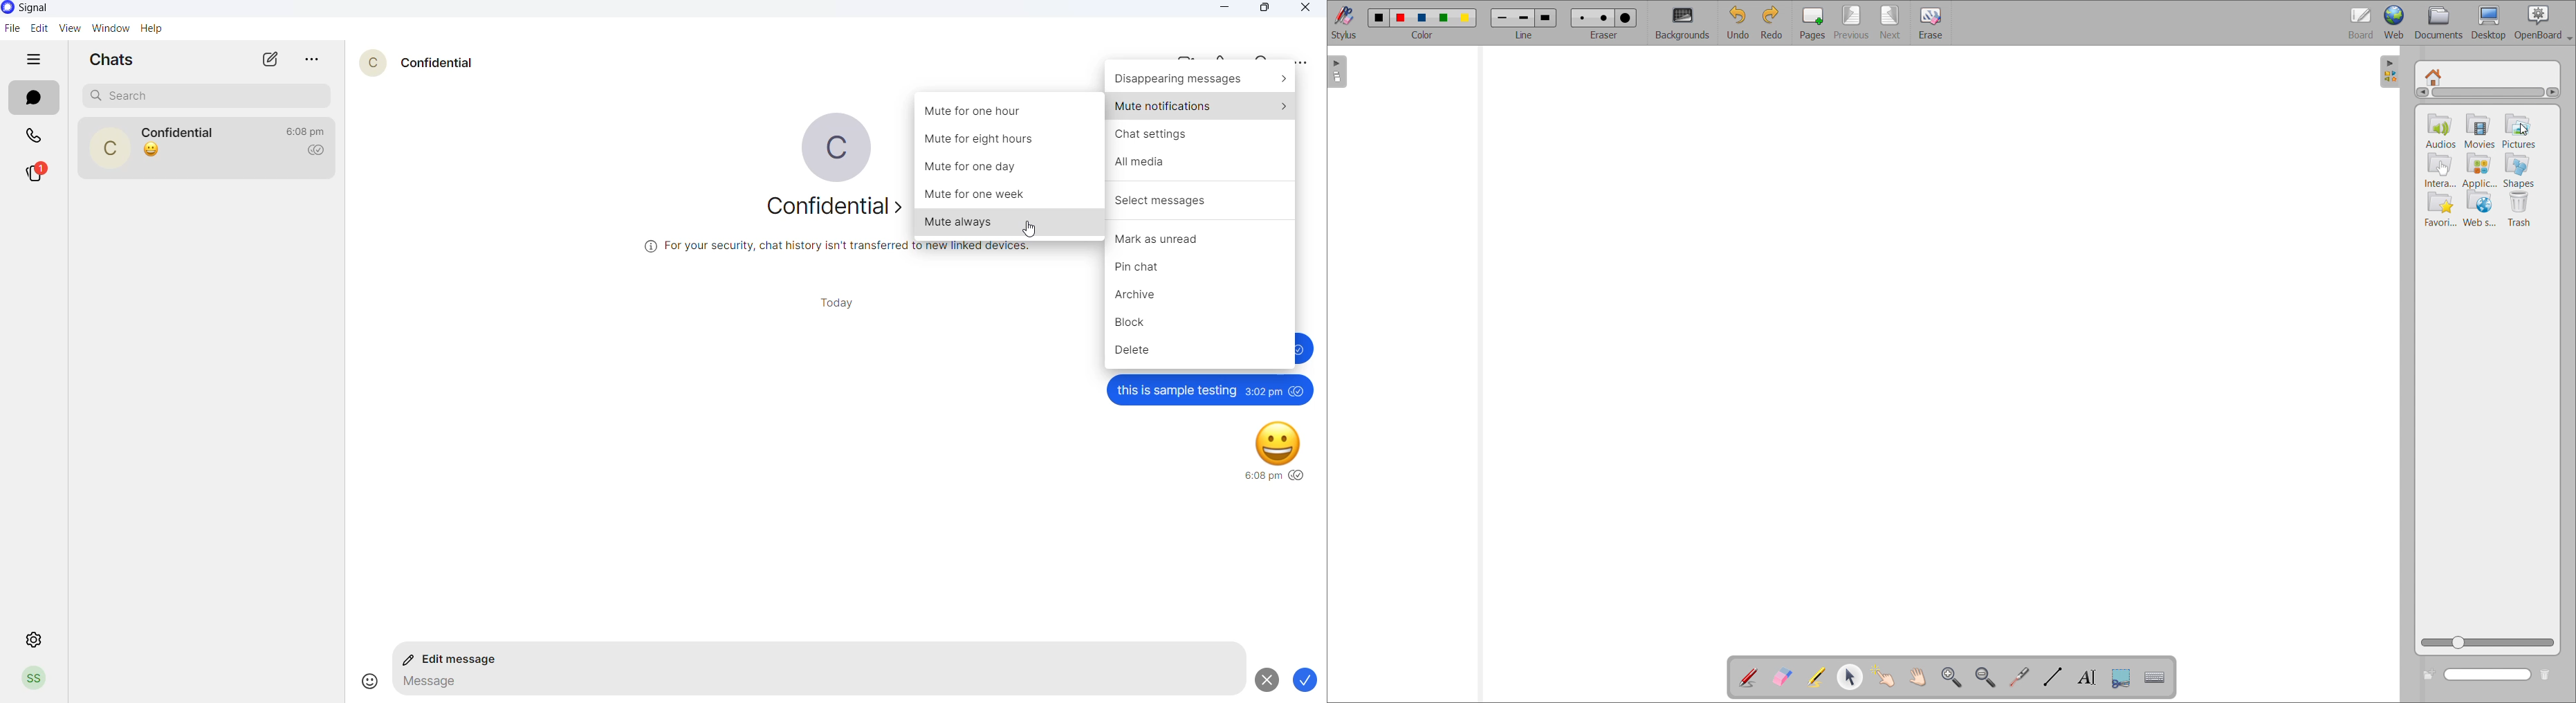  Describe the element at coordinates (1298, 390) in the screenshot. I see `seen` at that location.